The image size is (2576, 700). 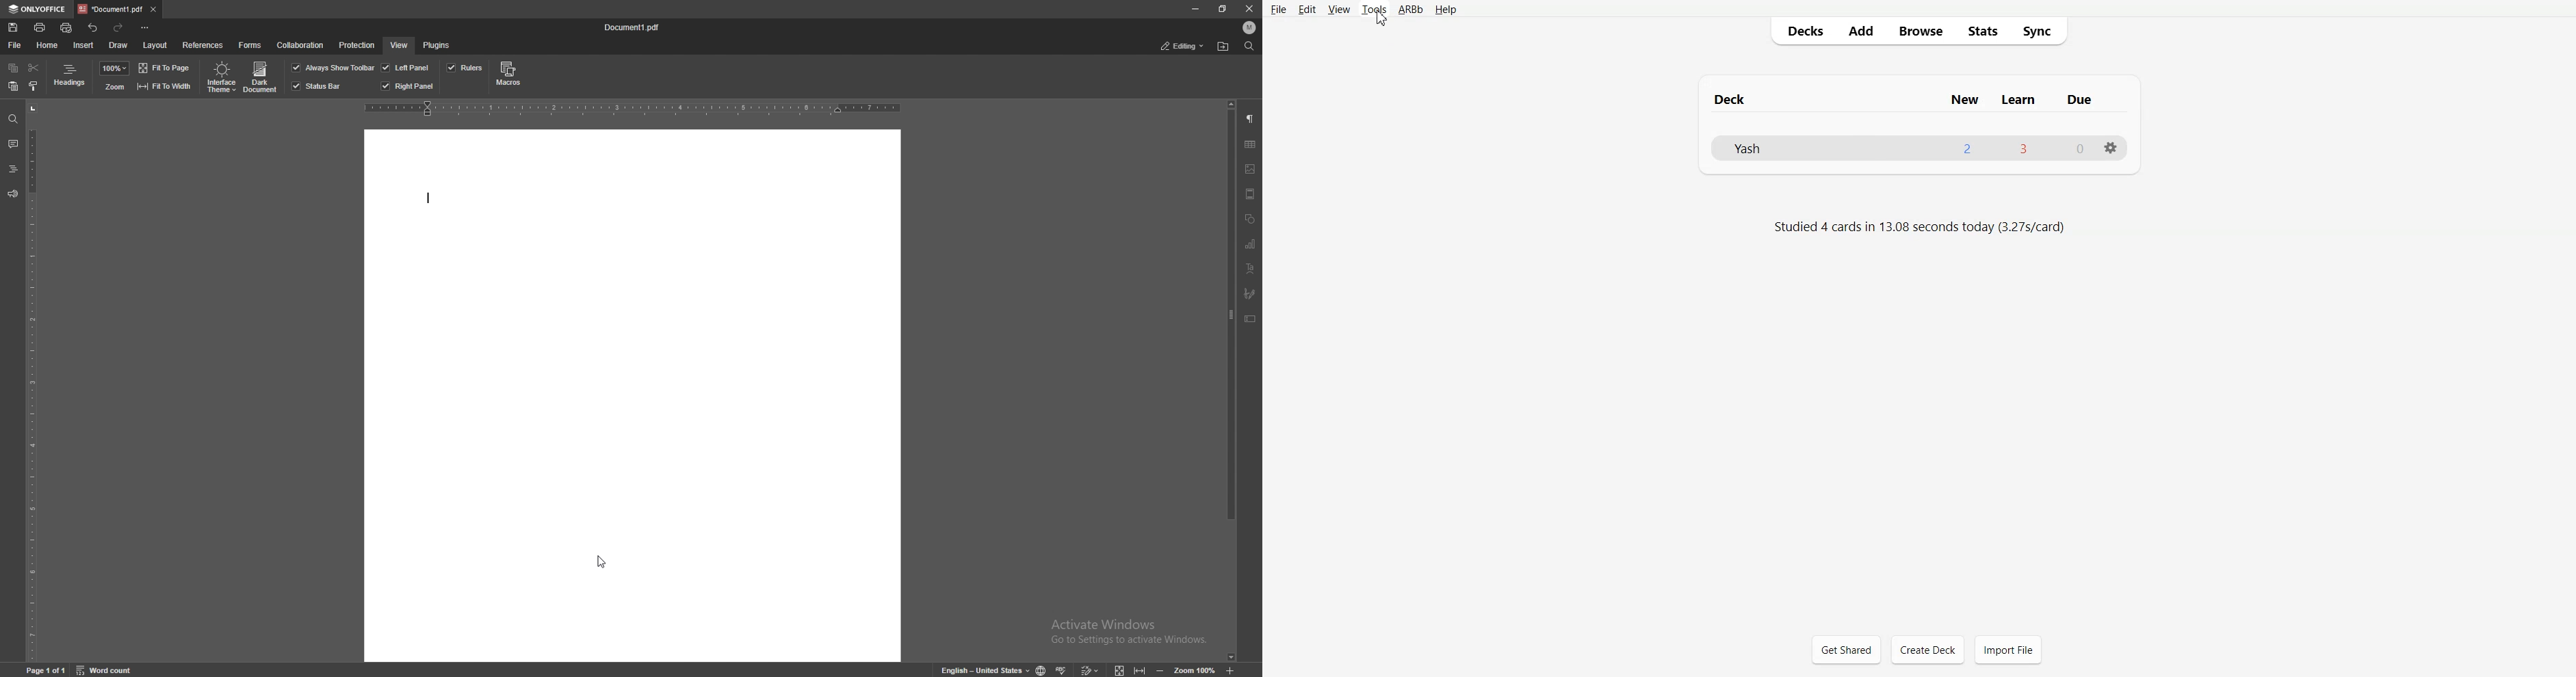 I want to click on Stats, so click(x=1981, y=30).